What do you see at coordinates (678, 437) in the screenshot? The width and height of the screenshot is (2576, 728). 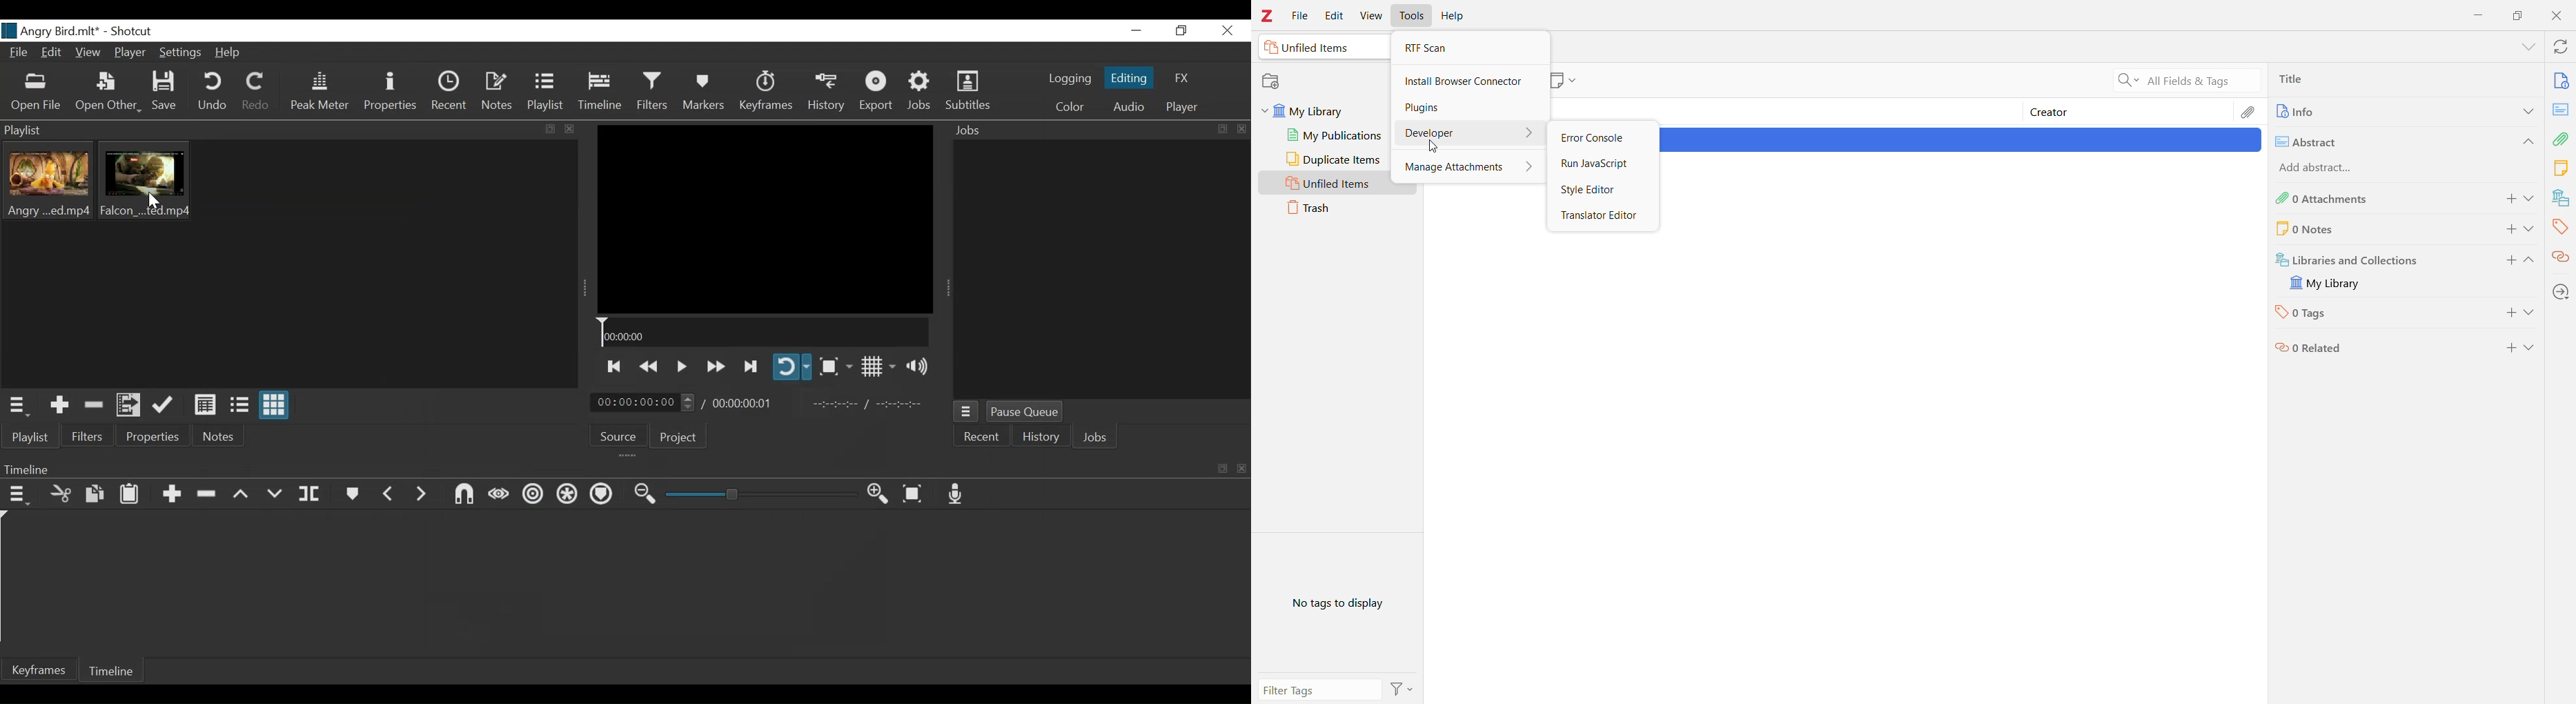 I see `Project` at bounding box center [678, 437].